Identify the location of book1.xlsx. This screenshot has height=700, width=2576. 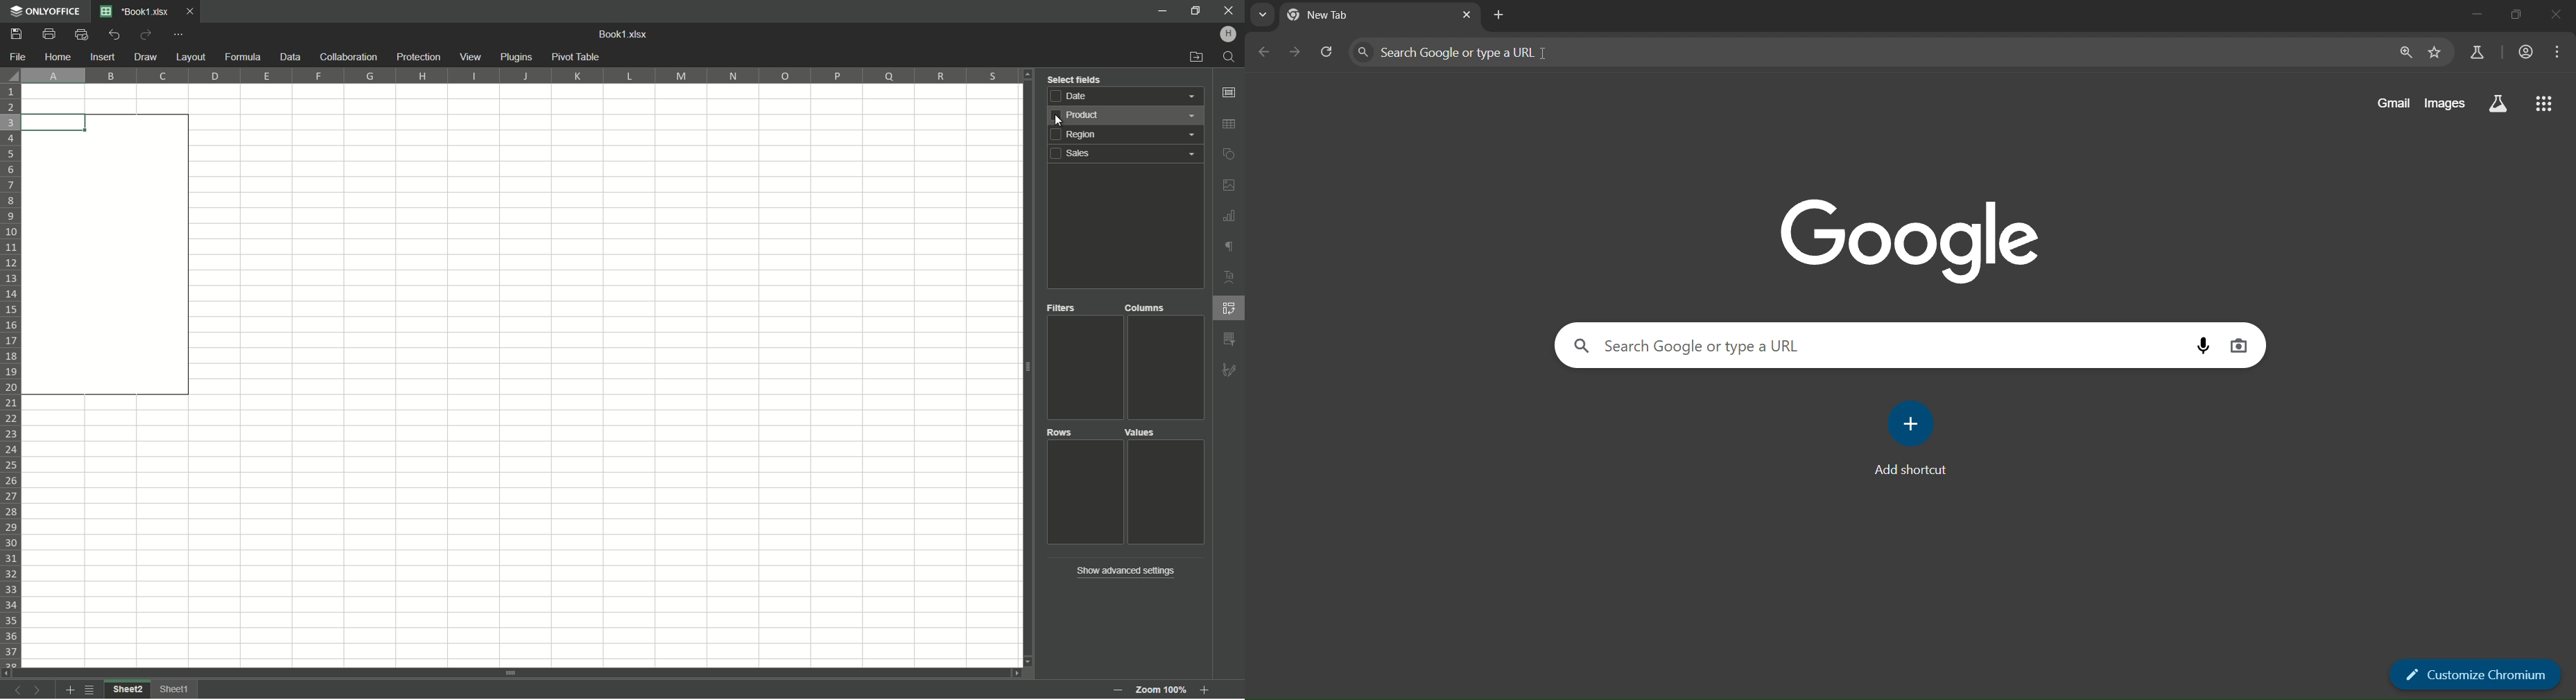
(625, 34).